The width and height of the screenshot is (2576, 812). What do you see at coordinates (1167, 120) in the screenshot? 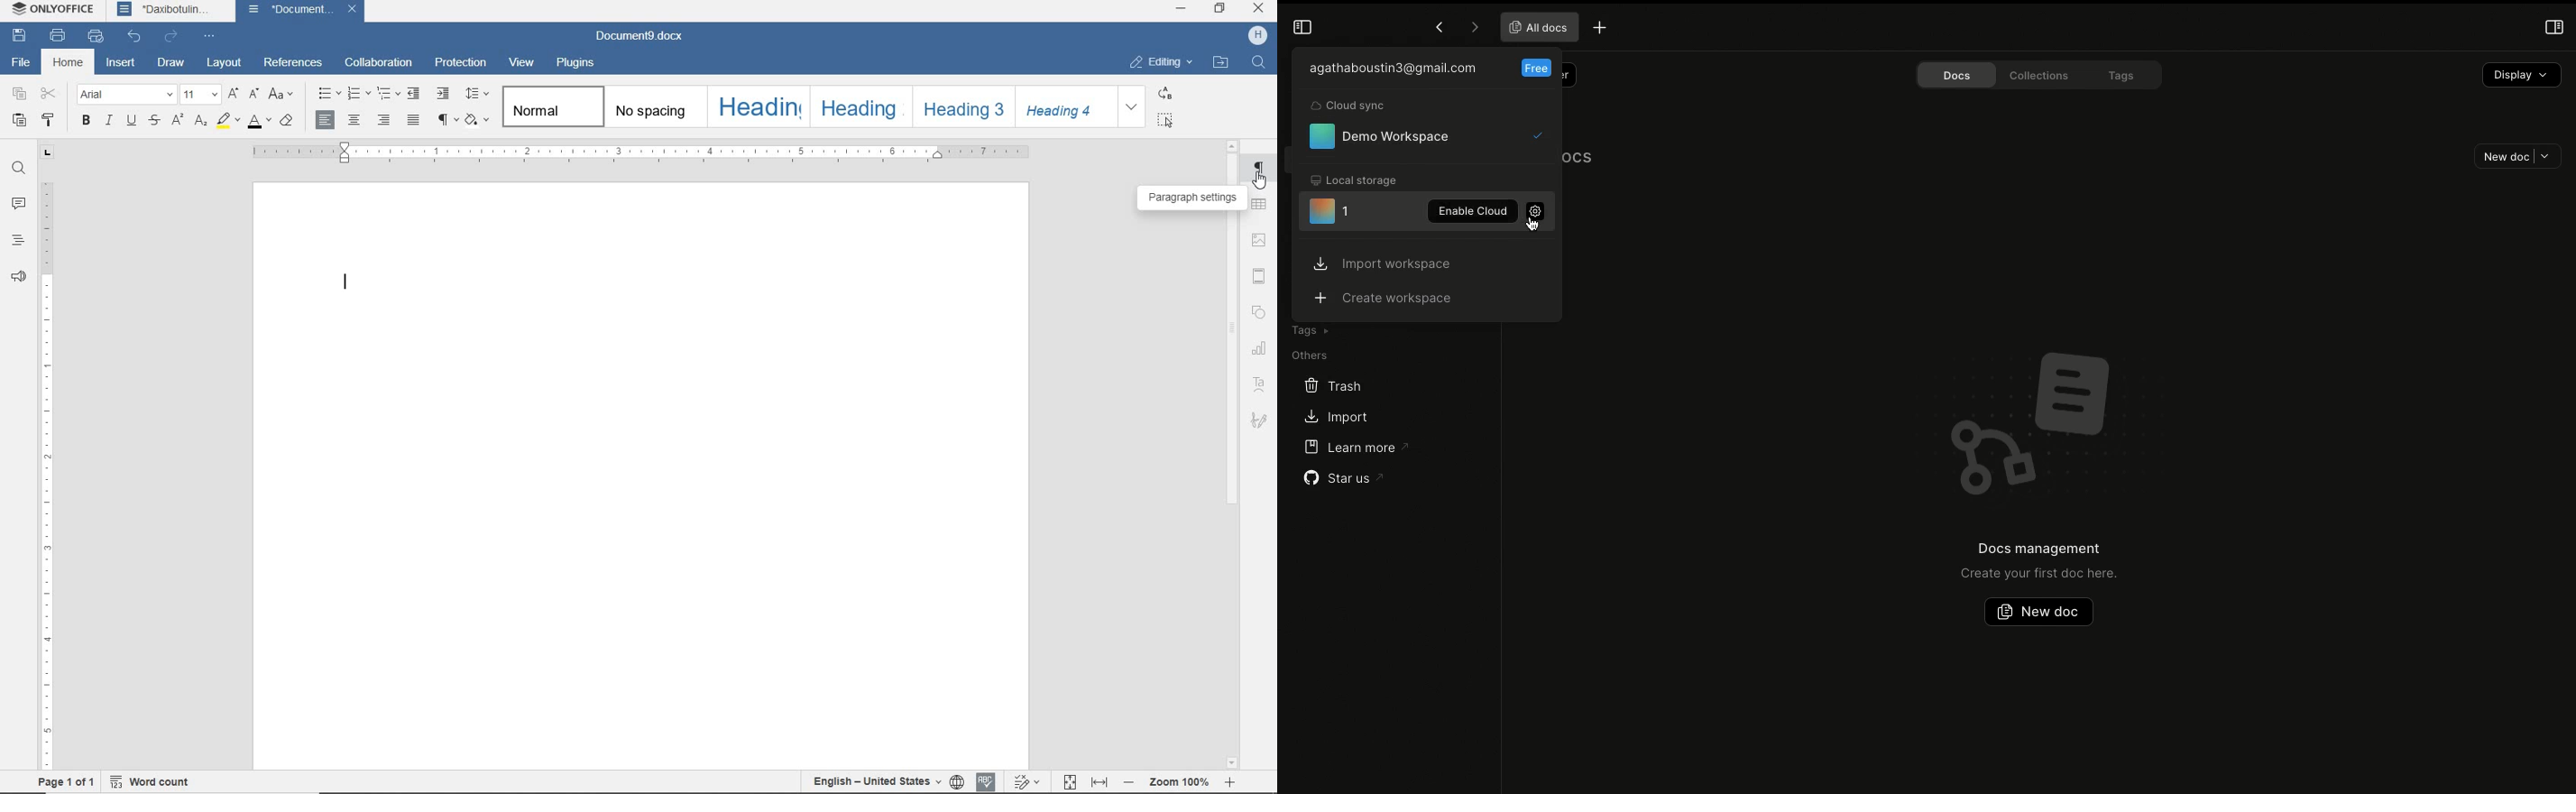
I see `SELECT ALL` at bounding box center [1167, 120].